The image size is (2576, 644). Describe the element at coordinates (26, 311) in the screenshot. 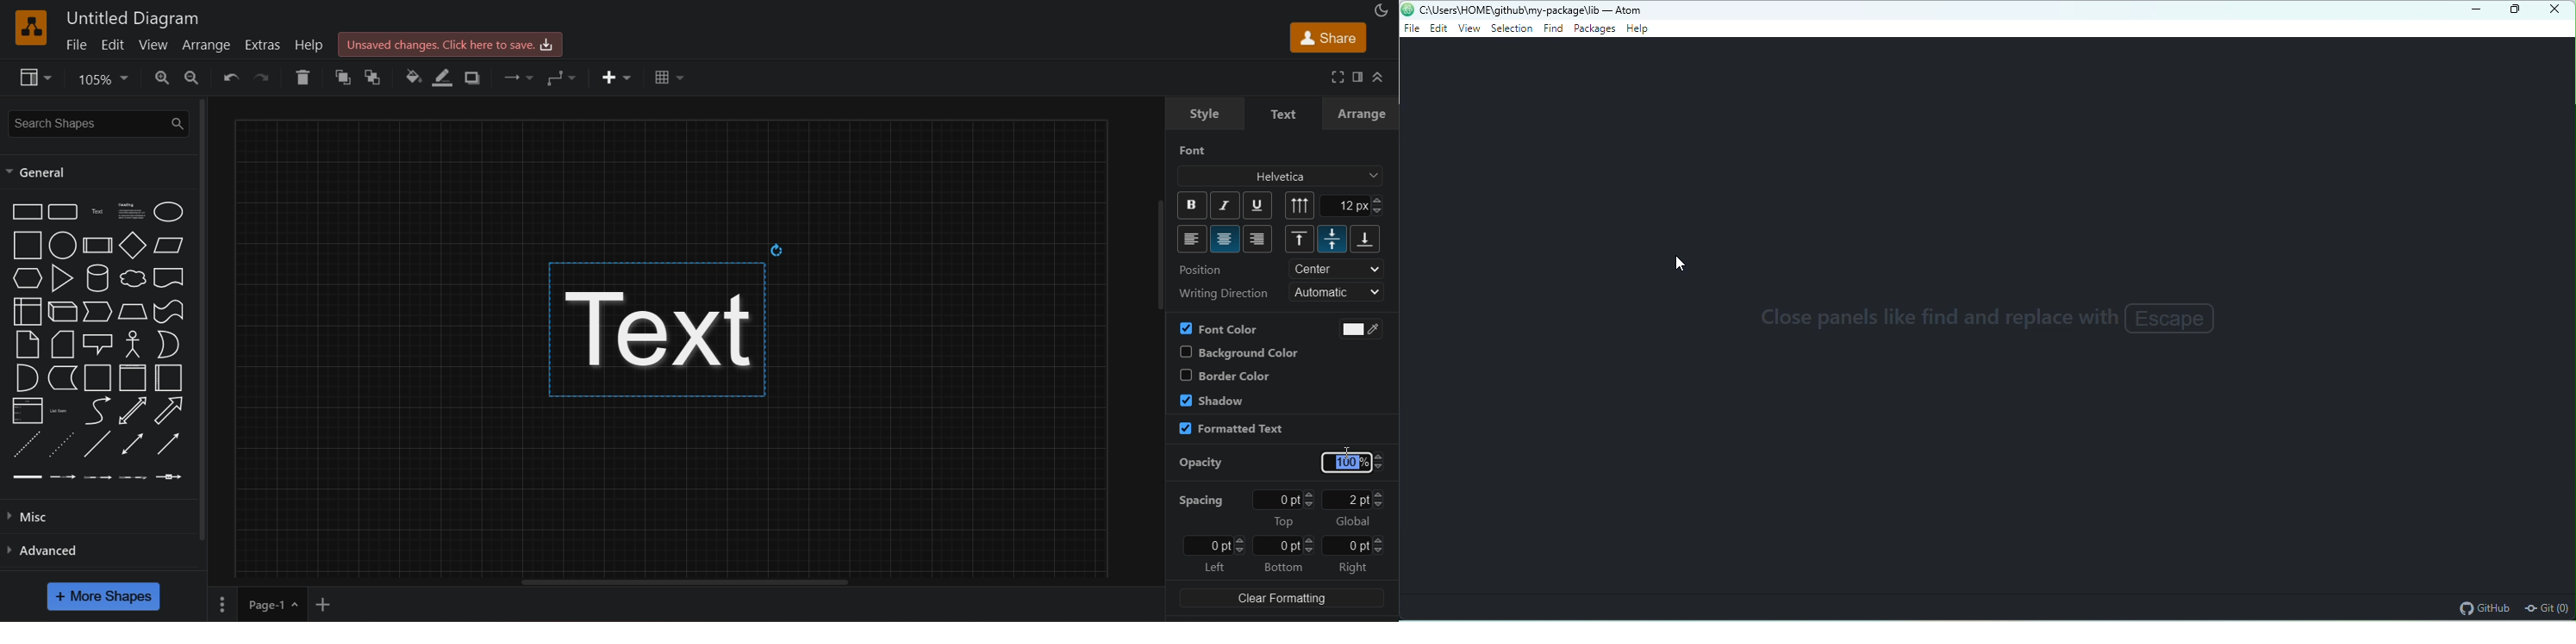

I see `internal storage` at that location.